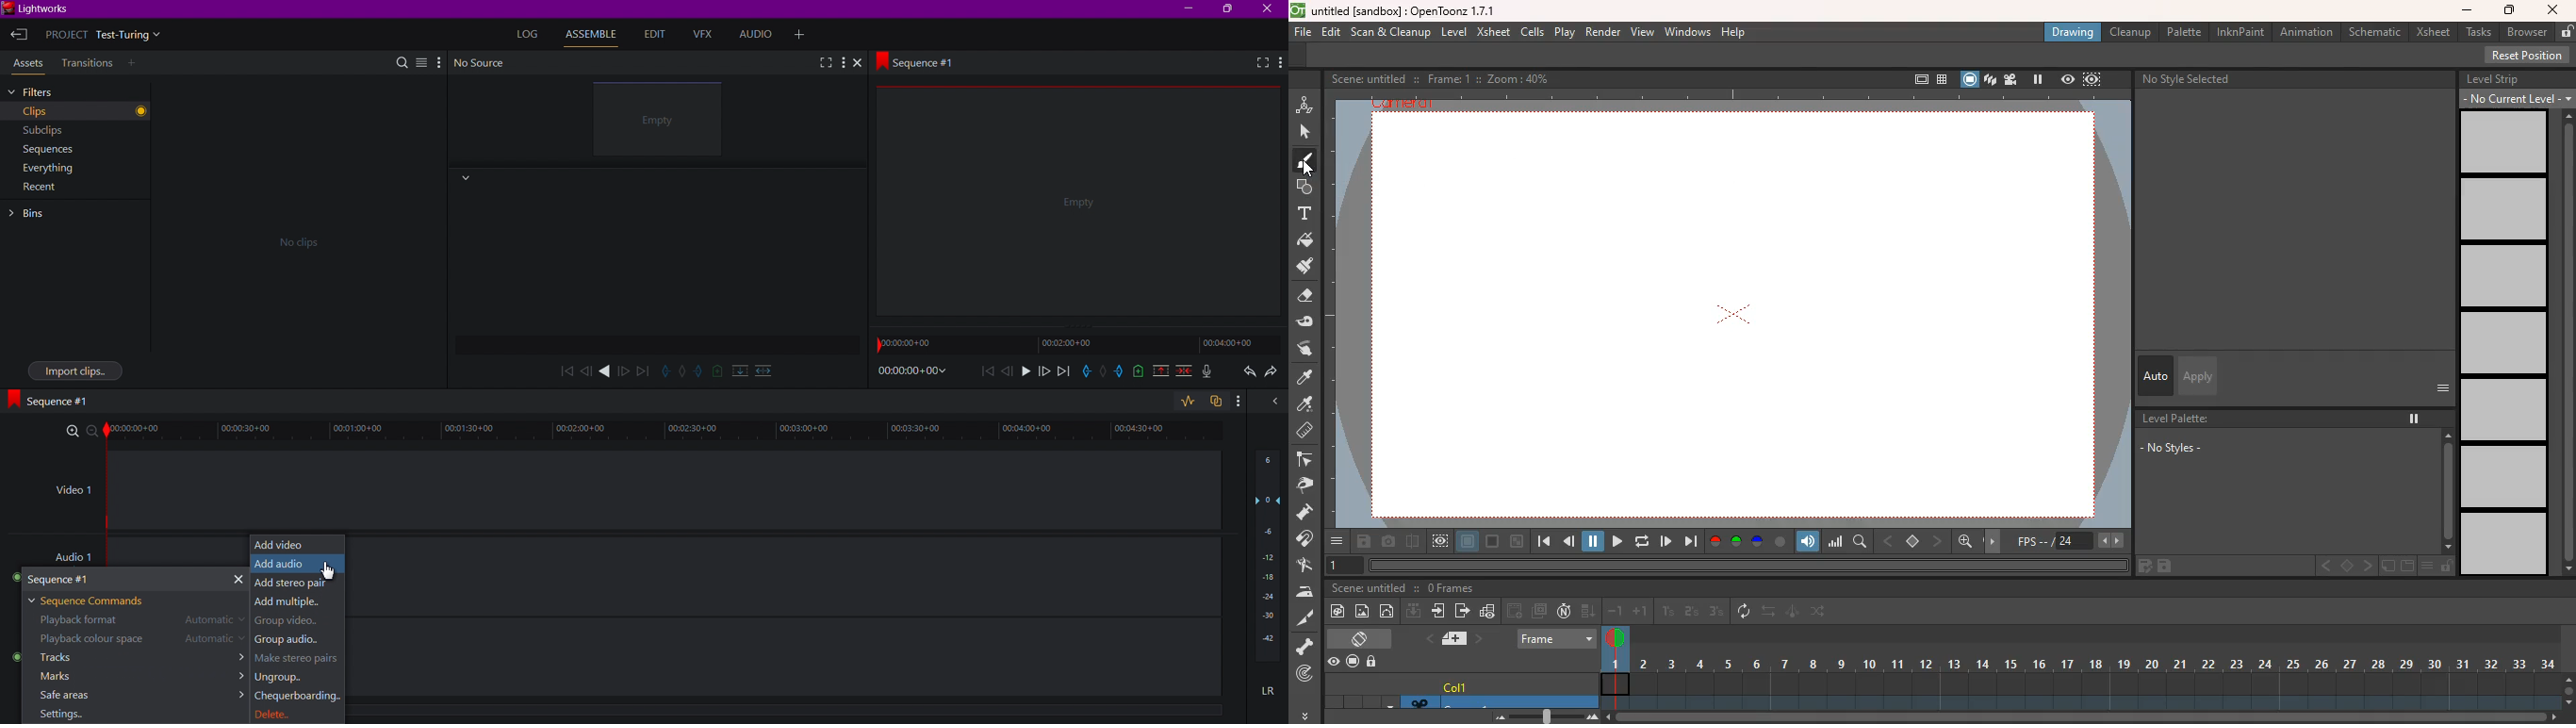 This screenshot has width=2576, height=728. I want to click on front, so click(1939, 540).